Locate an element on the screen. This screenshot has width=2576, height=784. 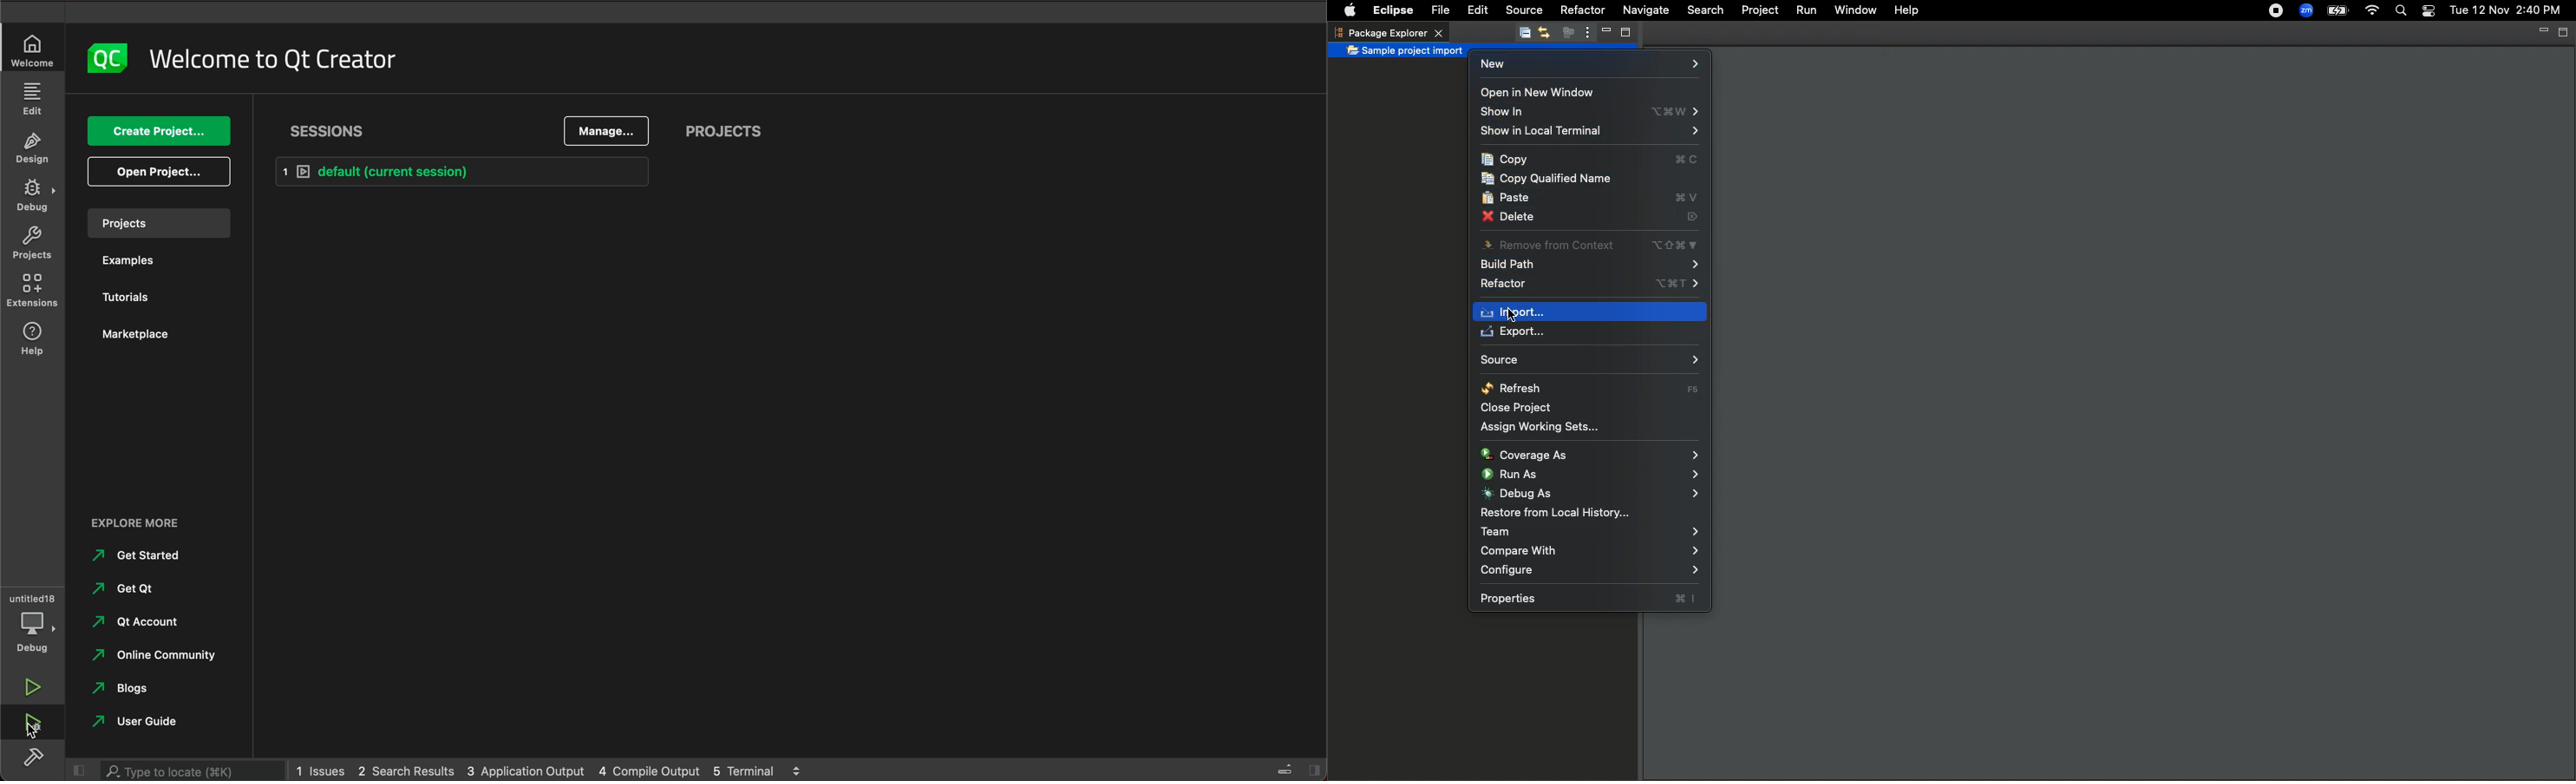
Show in local terminal is located at coordinates (1590, 131).